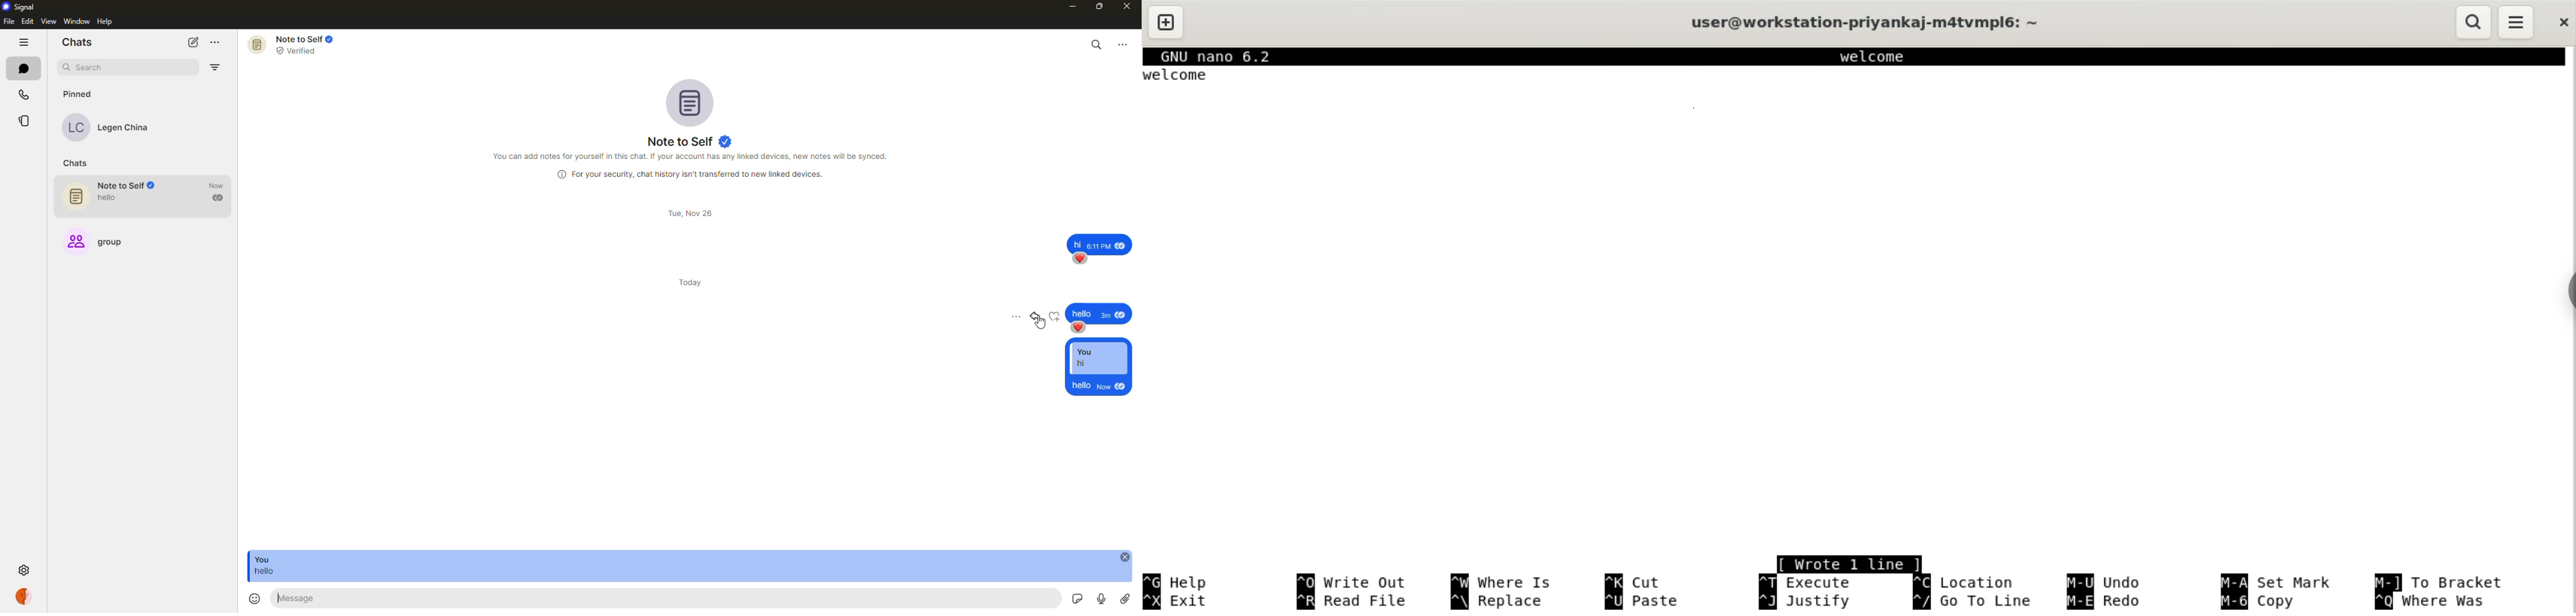 This screenshot has width=2576, height=616. Describe the element at coordinates (293, 45) in the screenshot. I see `note to self` at that location.